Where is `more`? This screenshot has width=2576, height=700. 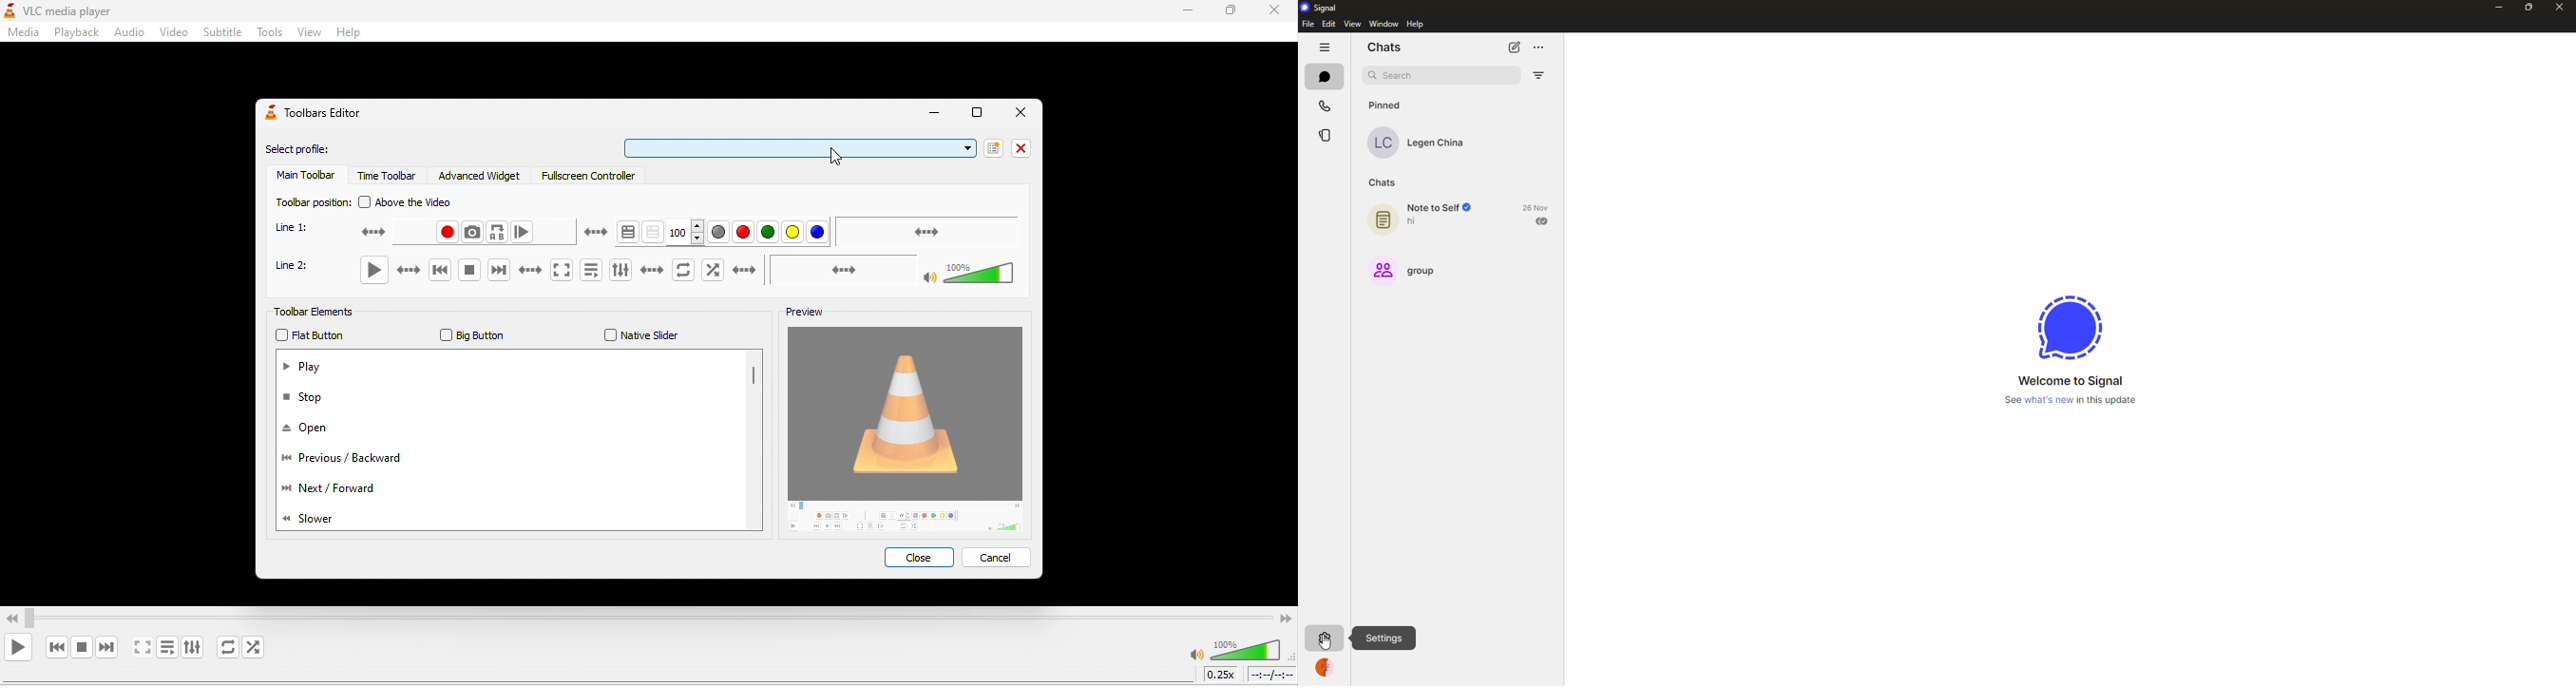
more is located at coordinates (1546, 45).